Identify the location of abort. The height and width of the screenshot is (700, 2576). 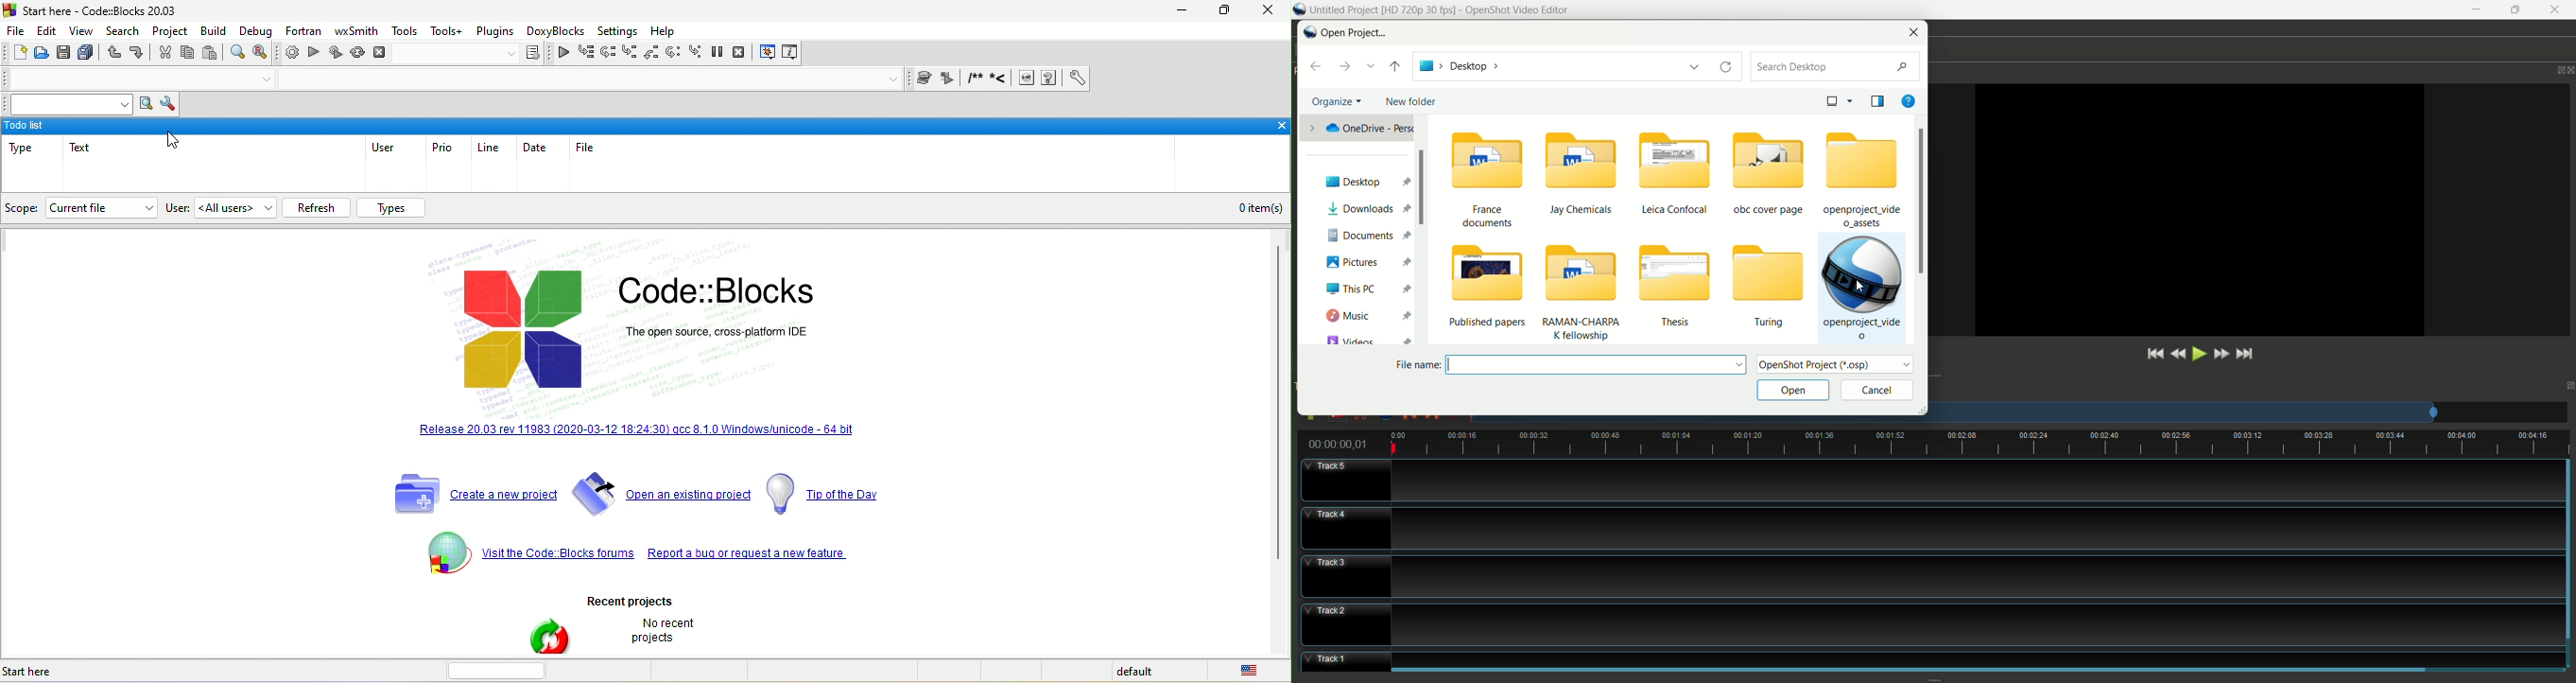
(381, 52).